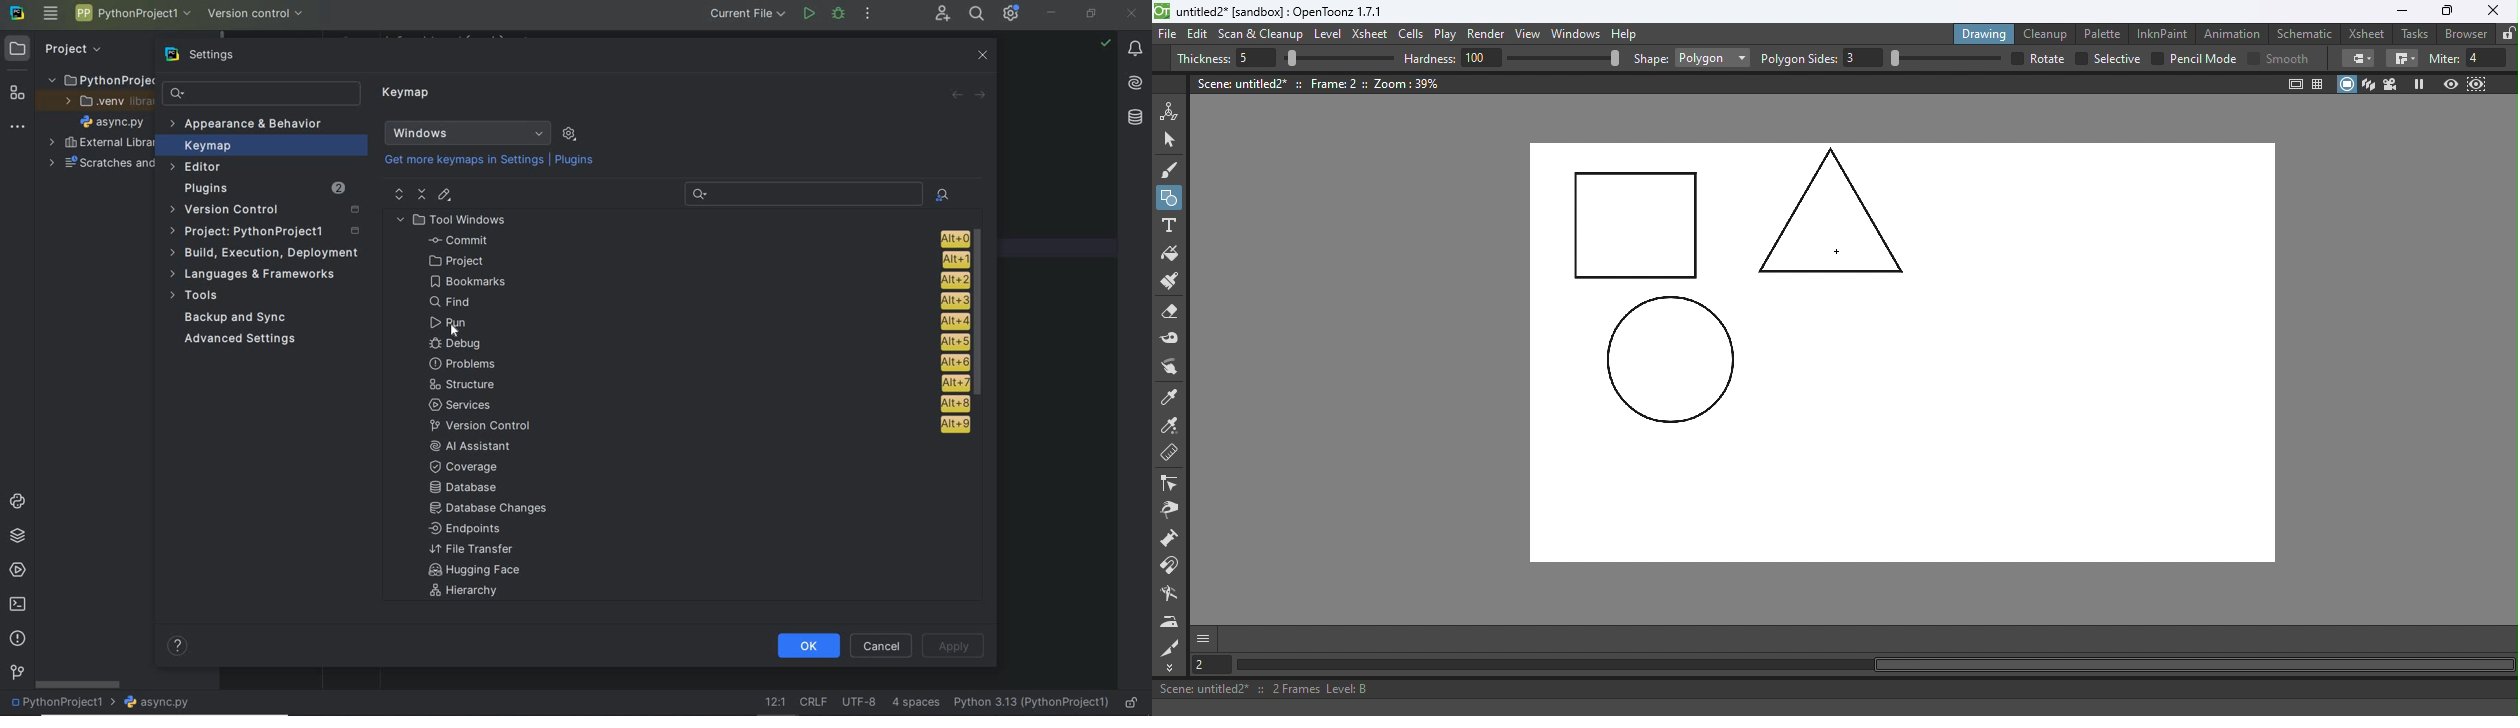  I want to click on terminal, so click(16, 605).